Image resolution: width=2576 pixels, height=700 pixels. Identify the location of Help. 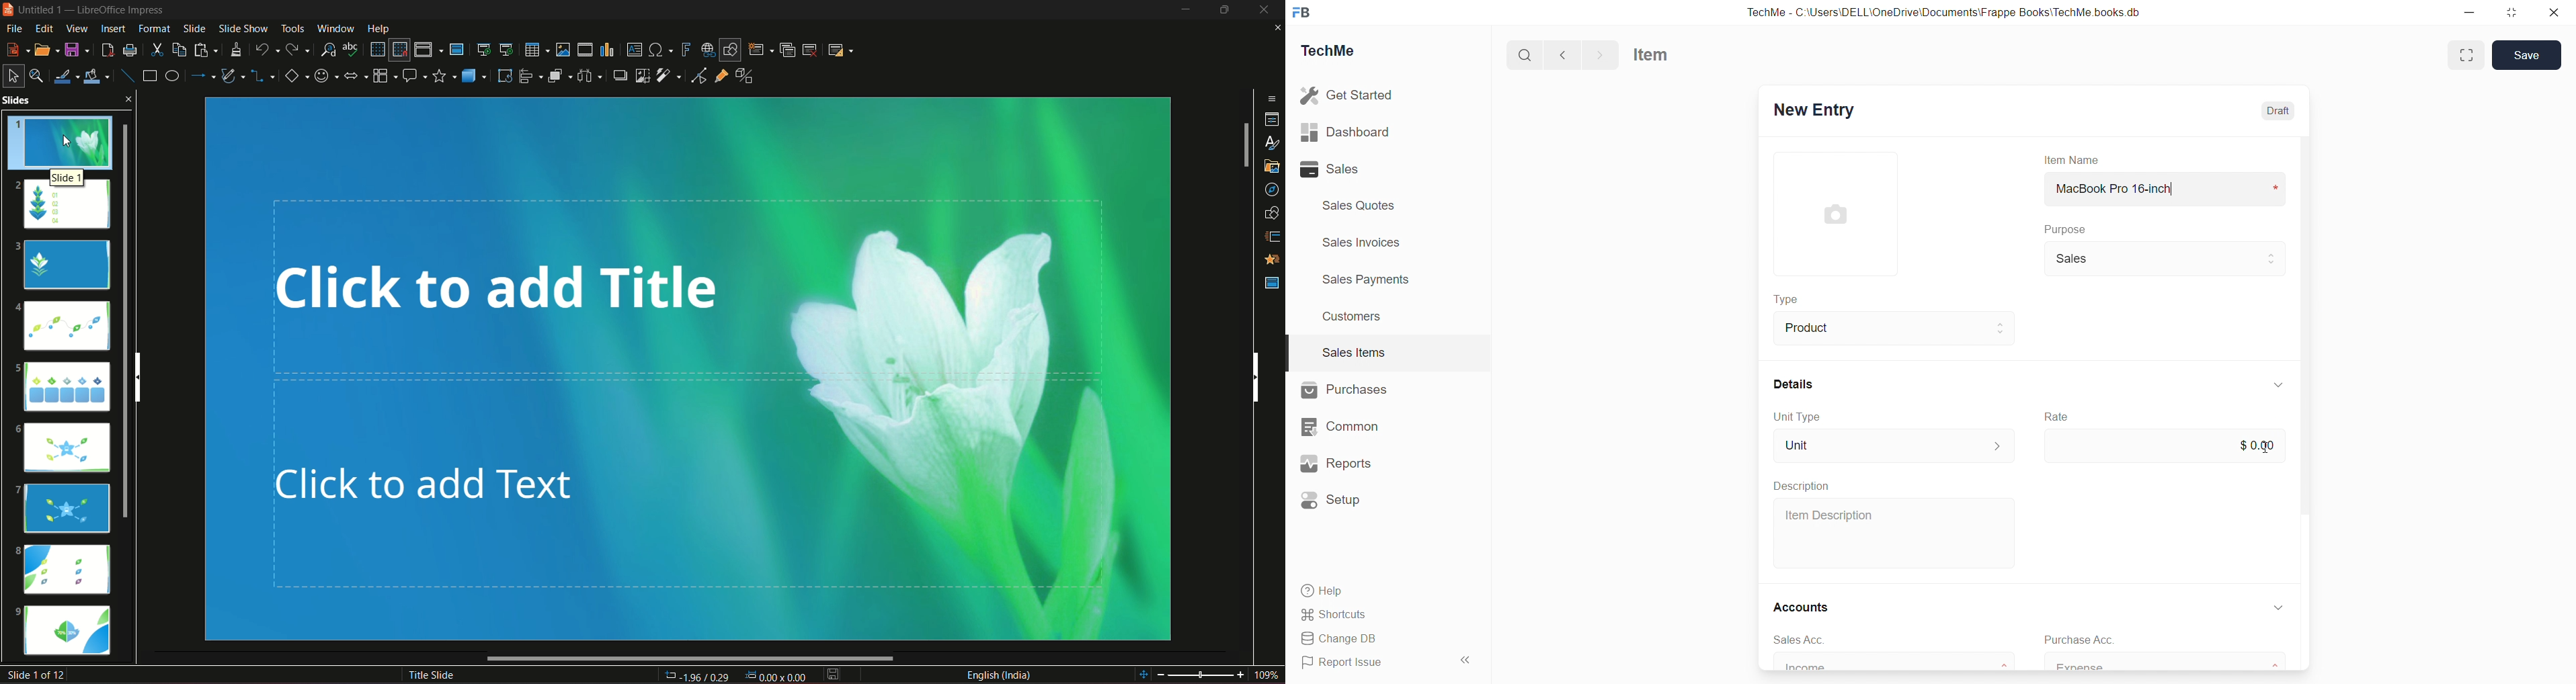
(1324, 591).